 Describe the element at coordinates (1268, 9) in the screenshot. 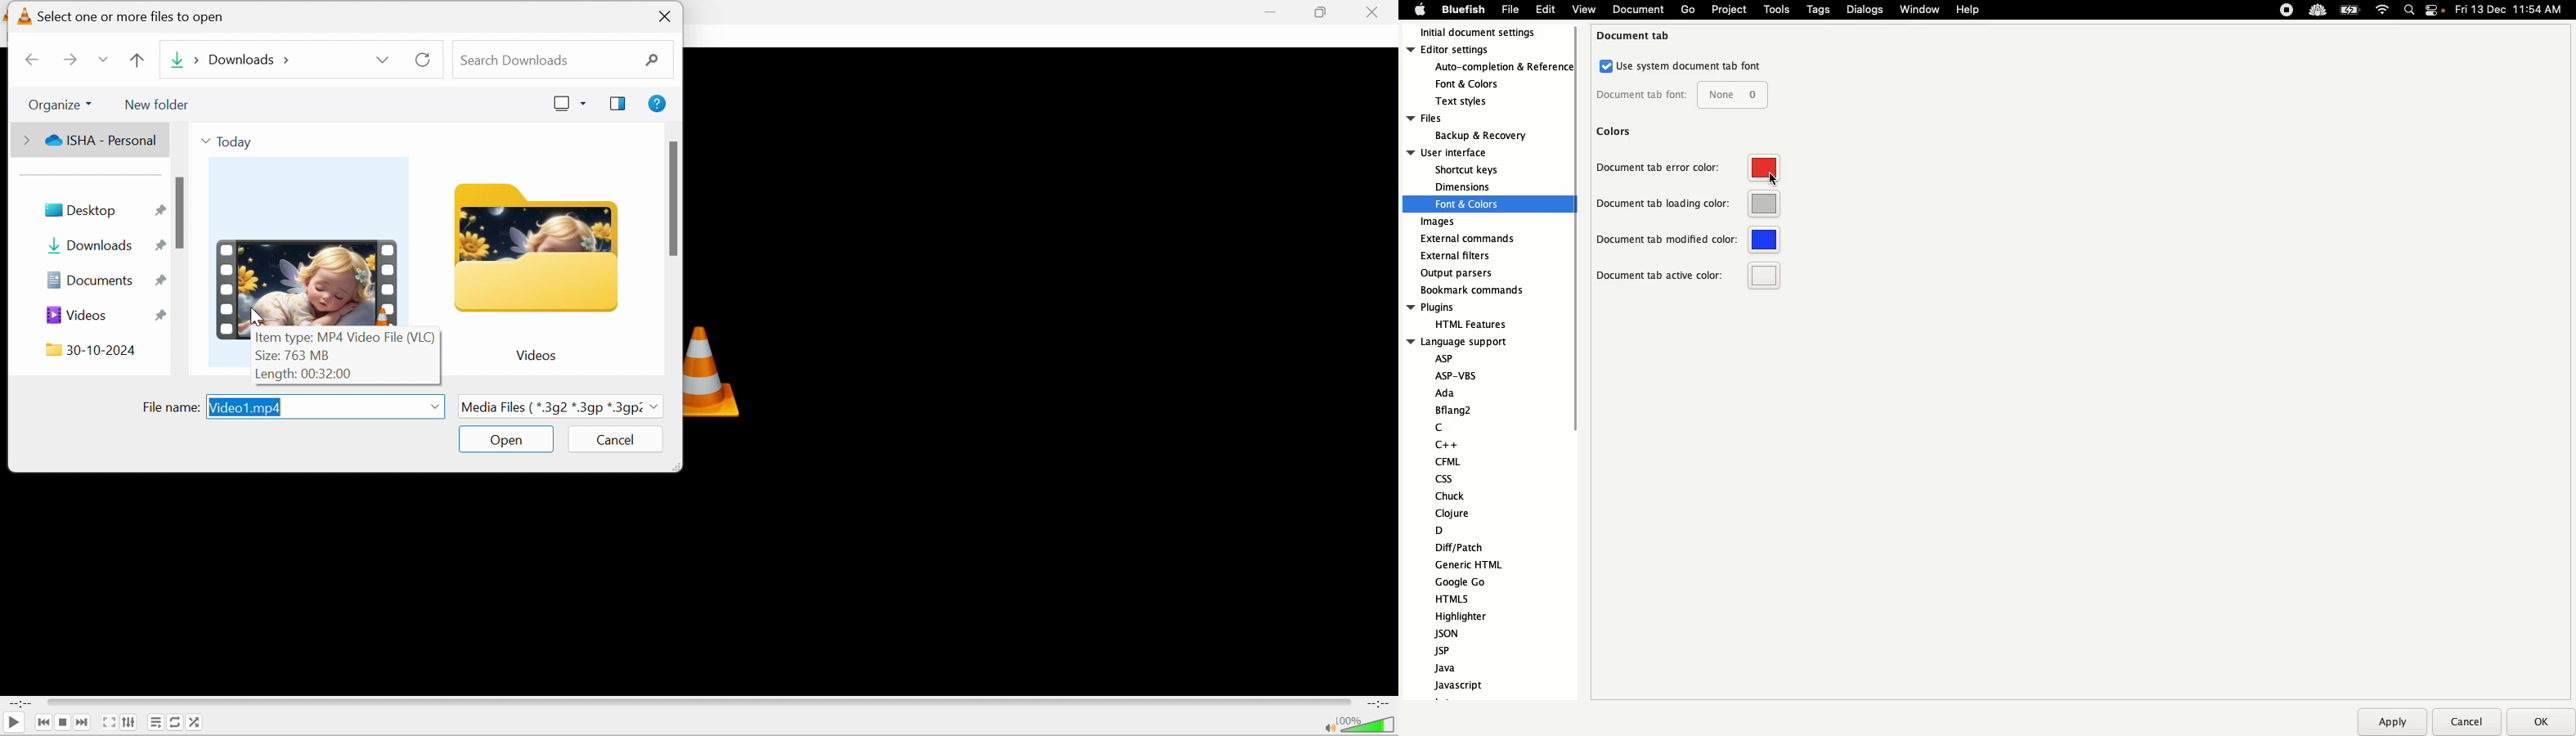

I see `minimize` at that location.